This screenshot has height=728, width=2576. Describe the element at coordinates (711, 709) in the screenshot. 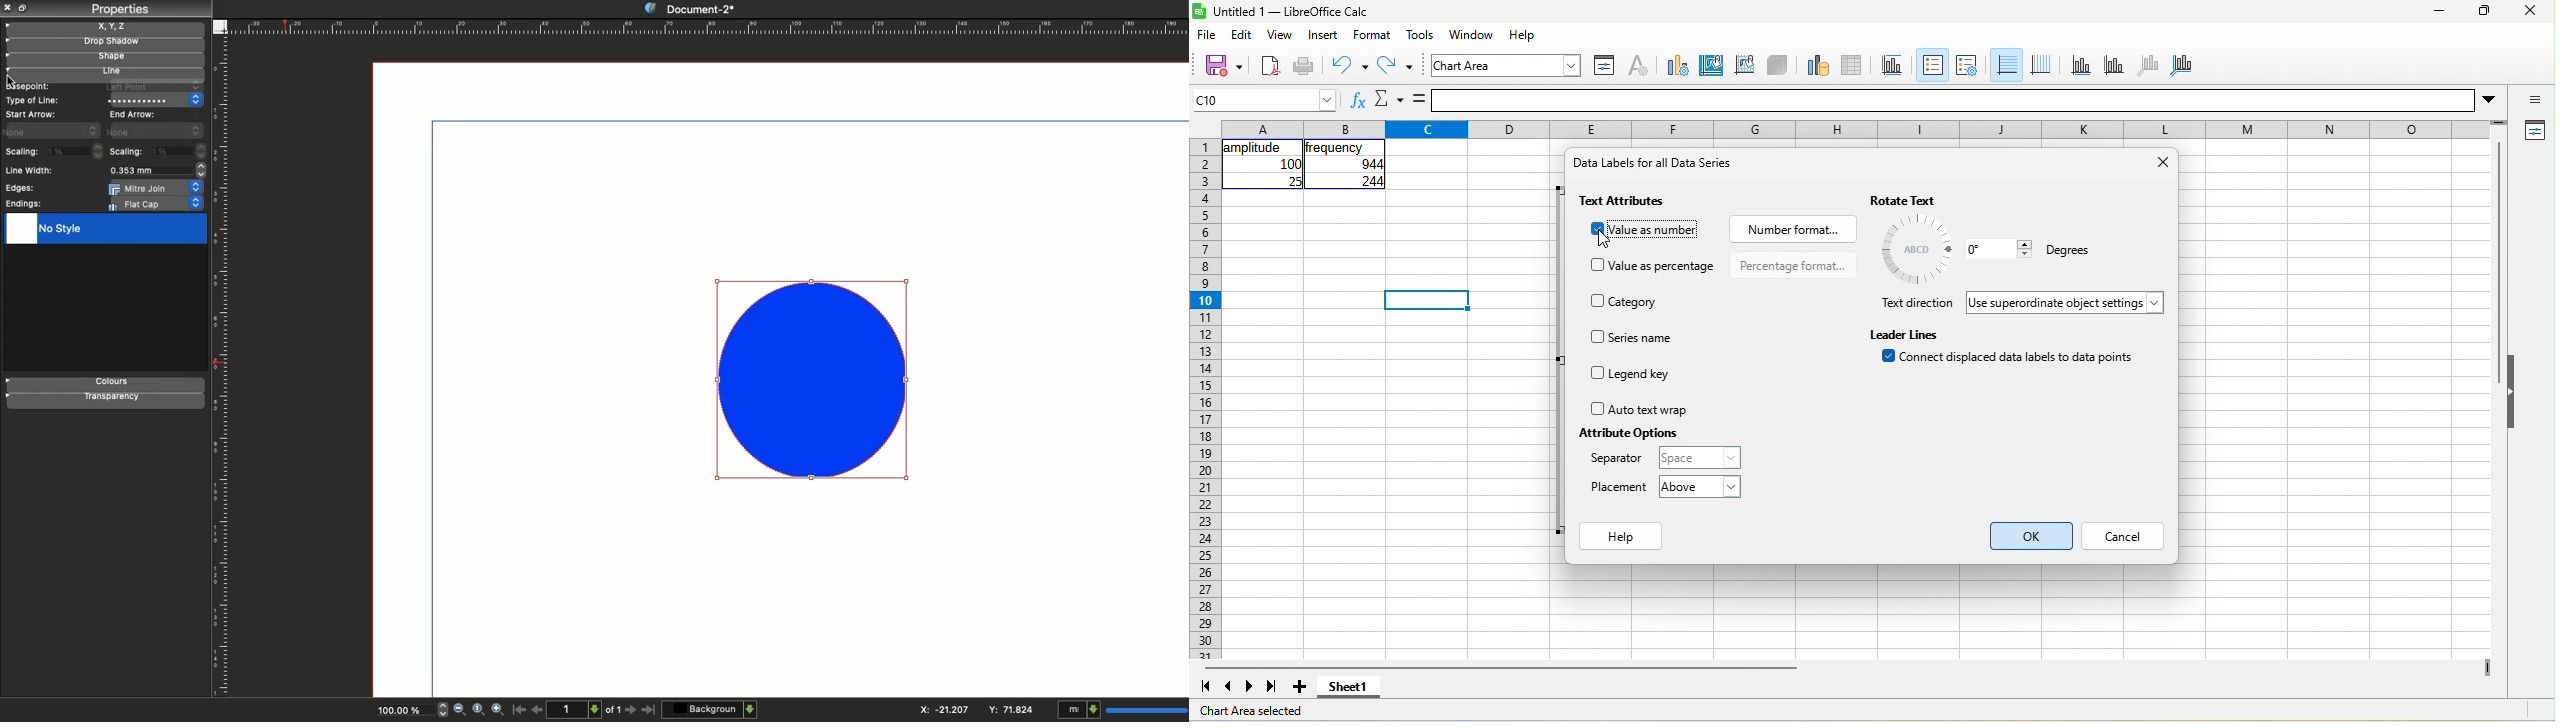

I see `Background` at that location.